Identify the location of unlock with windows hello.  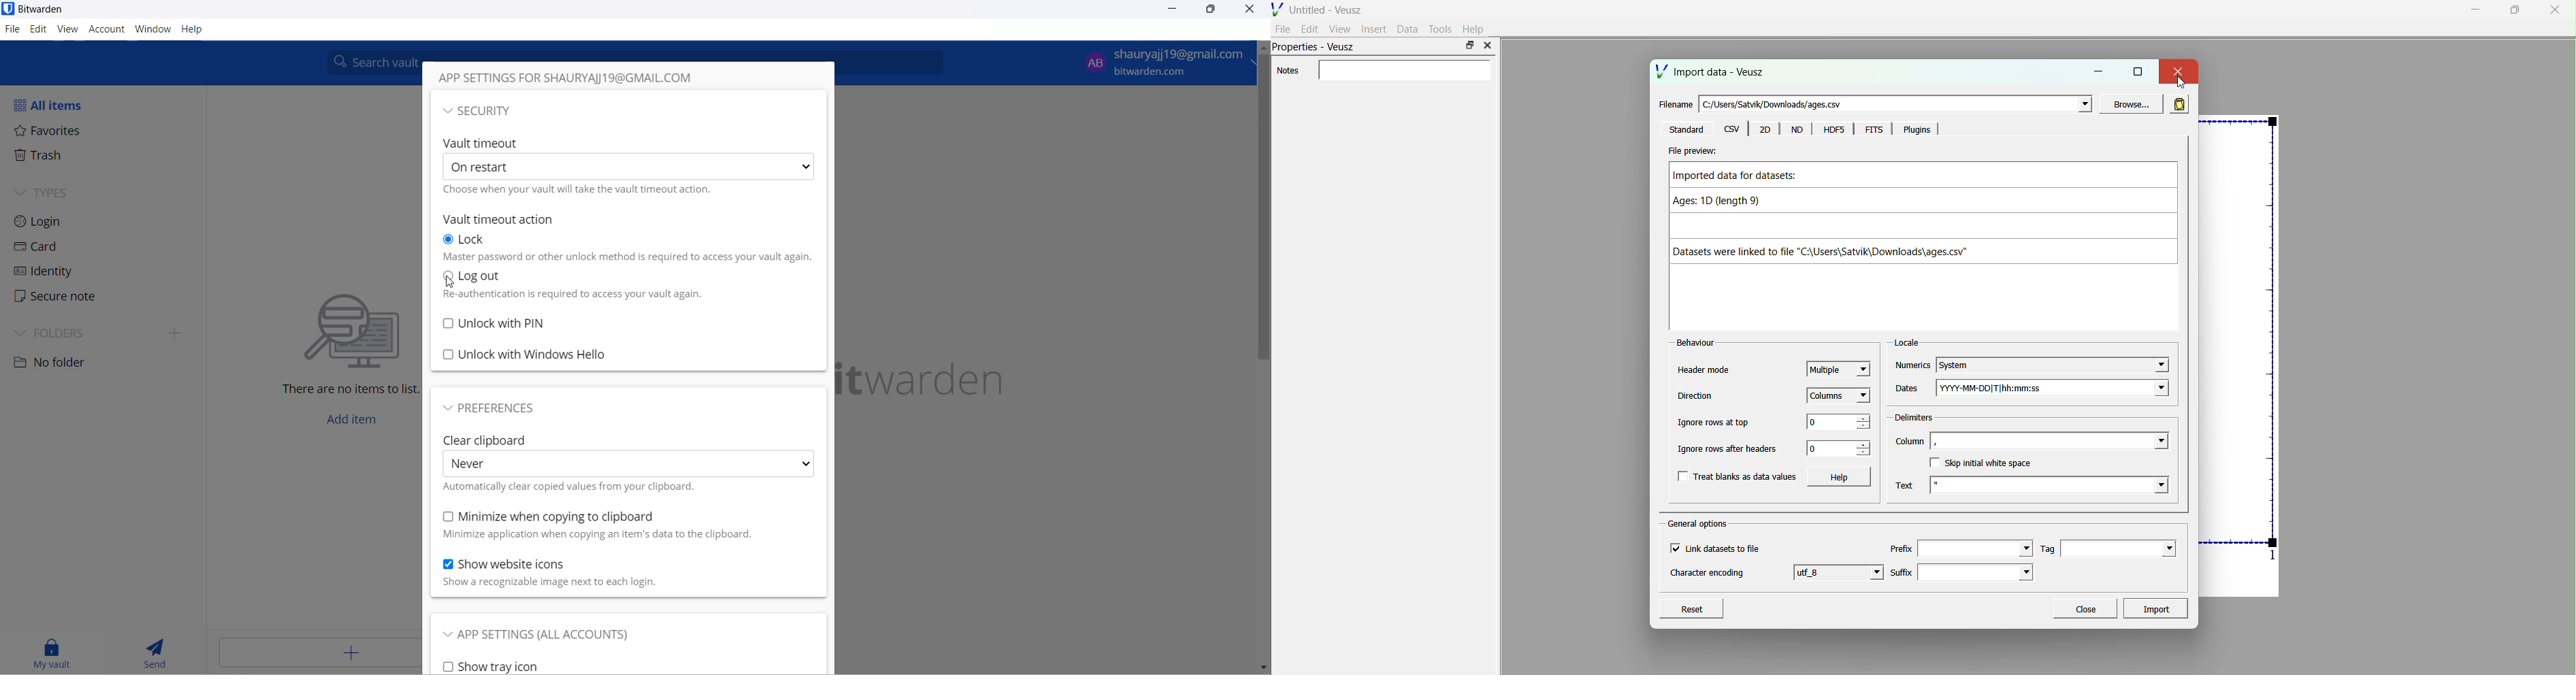
(622, 351).